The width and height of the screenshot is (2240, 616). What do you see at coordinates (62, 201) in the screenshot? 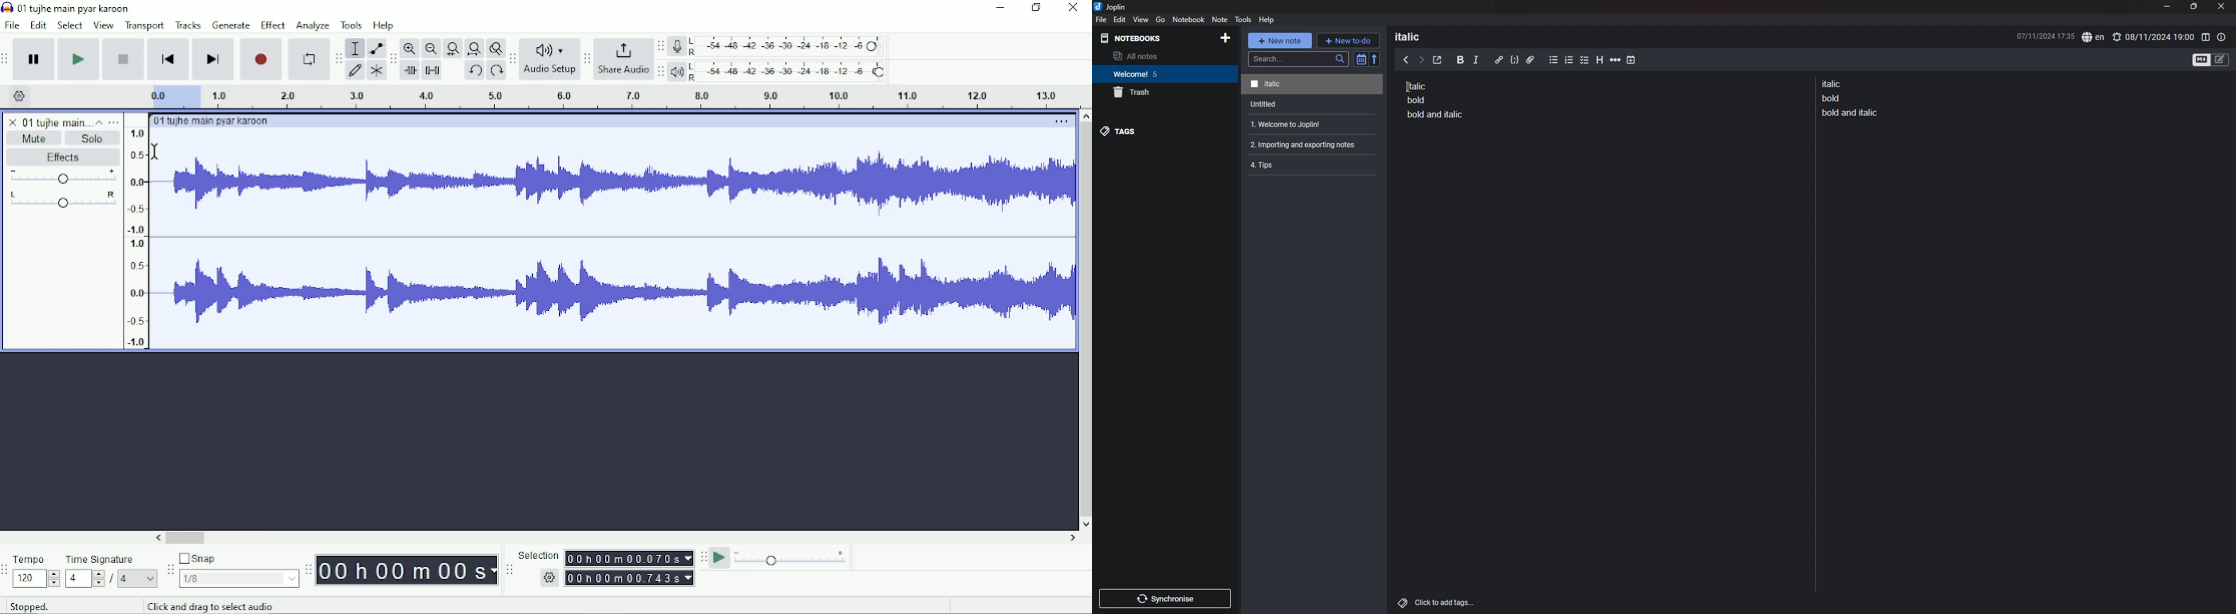
I see `Pan` at bounding box center [62, 201].